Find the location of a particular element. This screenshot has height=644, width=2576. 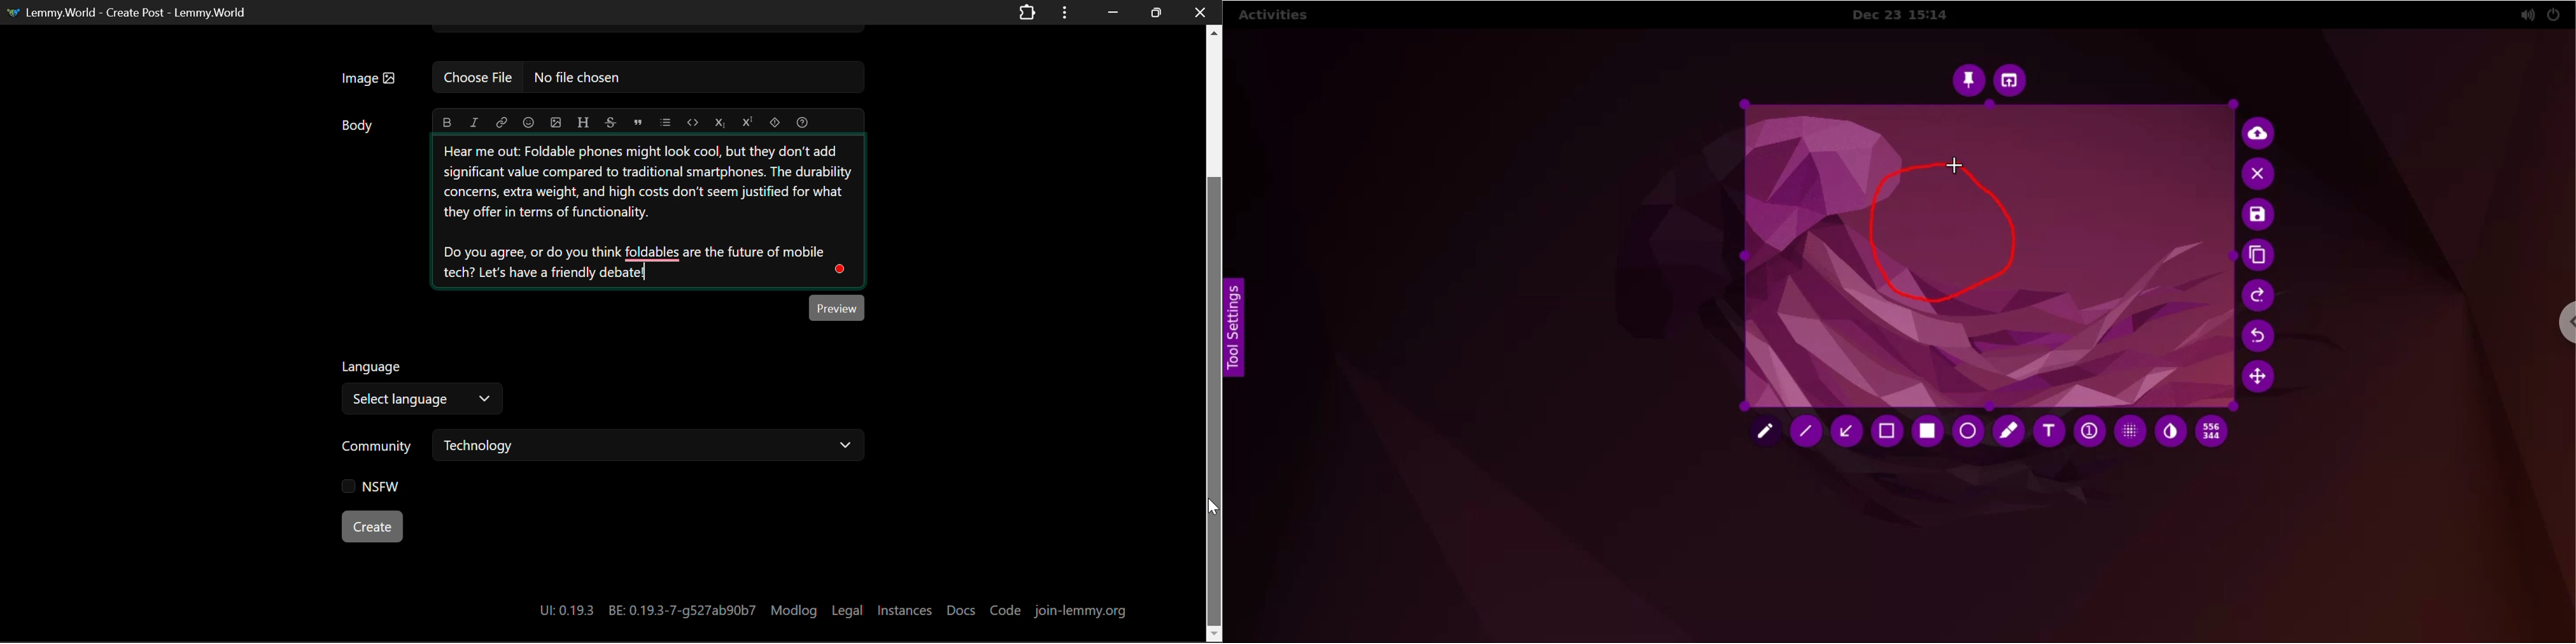

MOUSE_UP Cursor Position is located at coordinates (1215, 504).